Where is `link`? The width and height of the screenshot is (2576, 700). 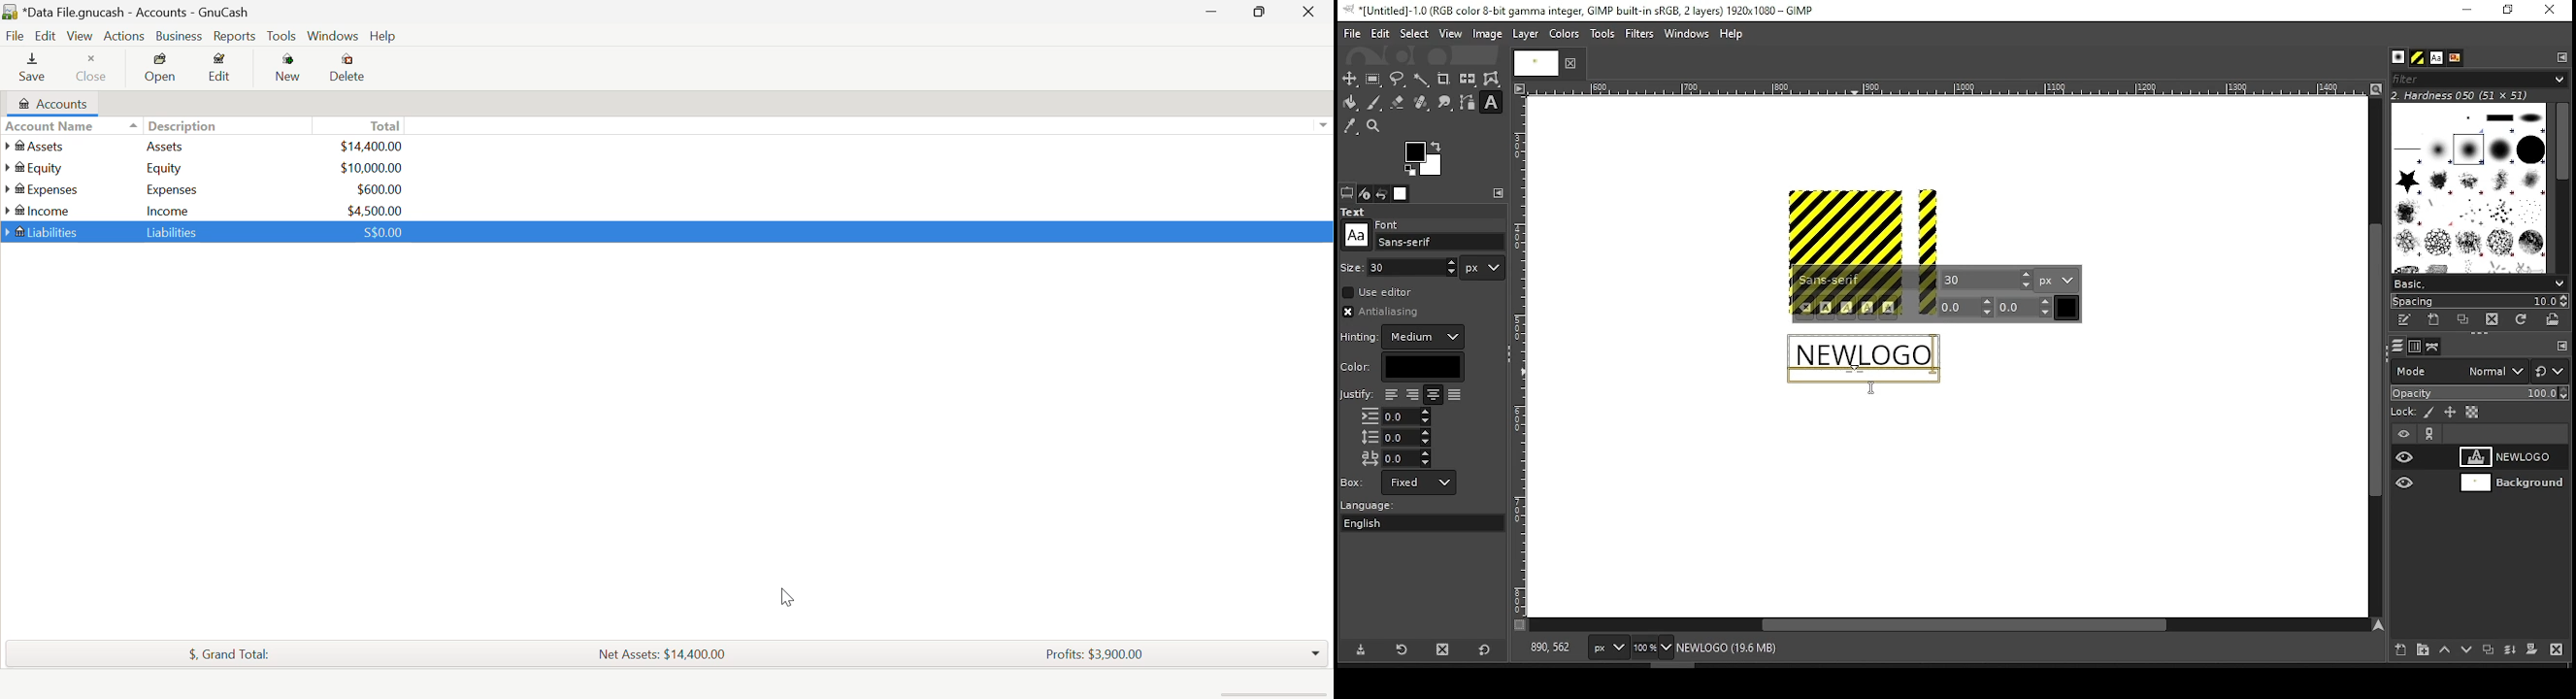
link is located at coordinates (2429, 434).